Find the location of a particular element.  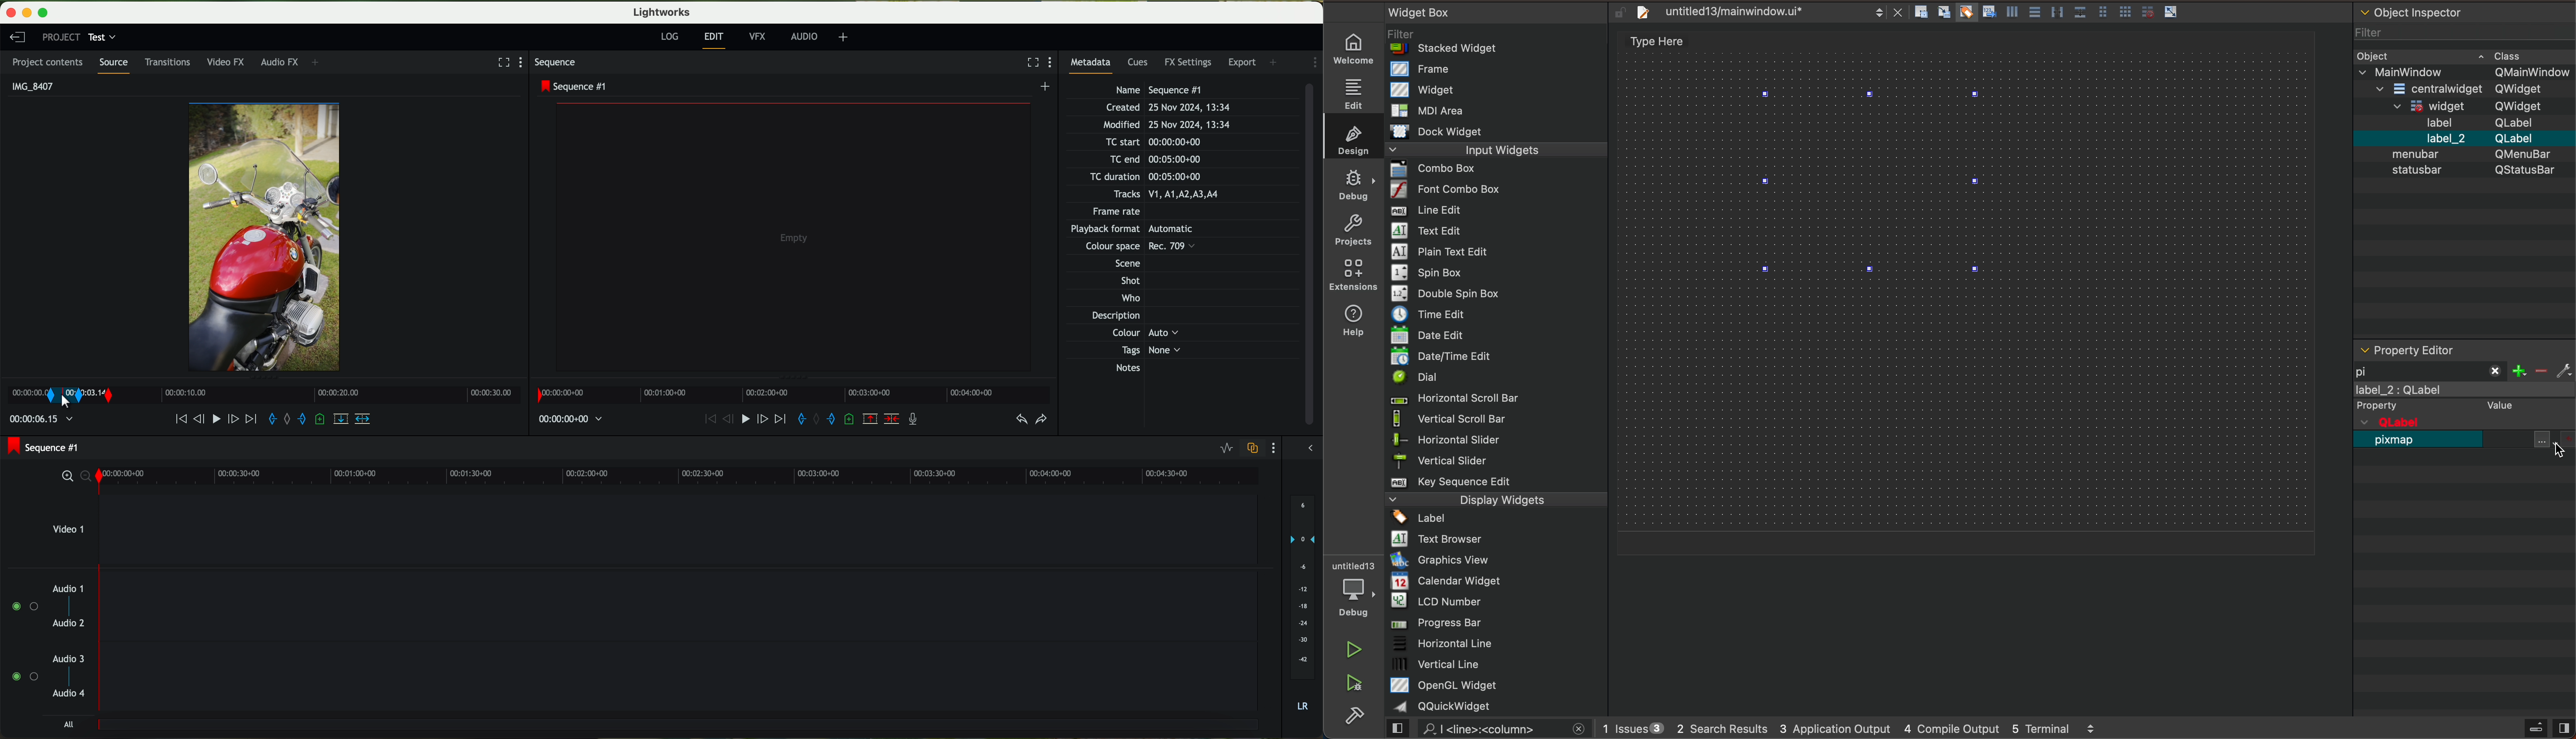

cues is located at coordinates (1140, 64).